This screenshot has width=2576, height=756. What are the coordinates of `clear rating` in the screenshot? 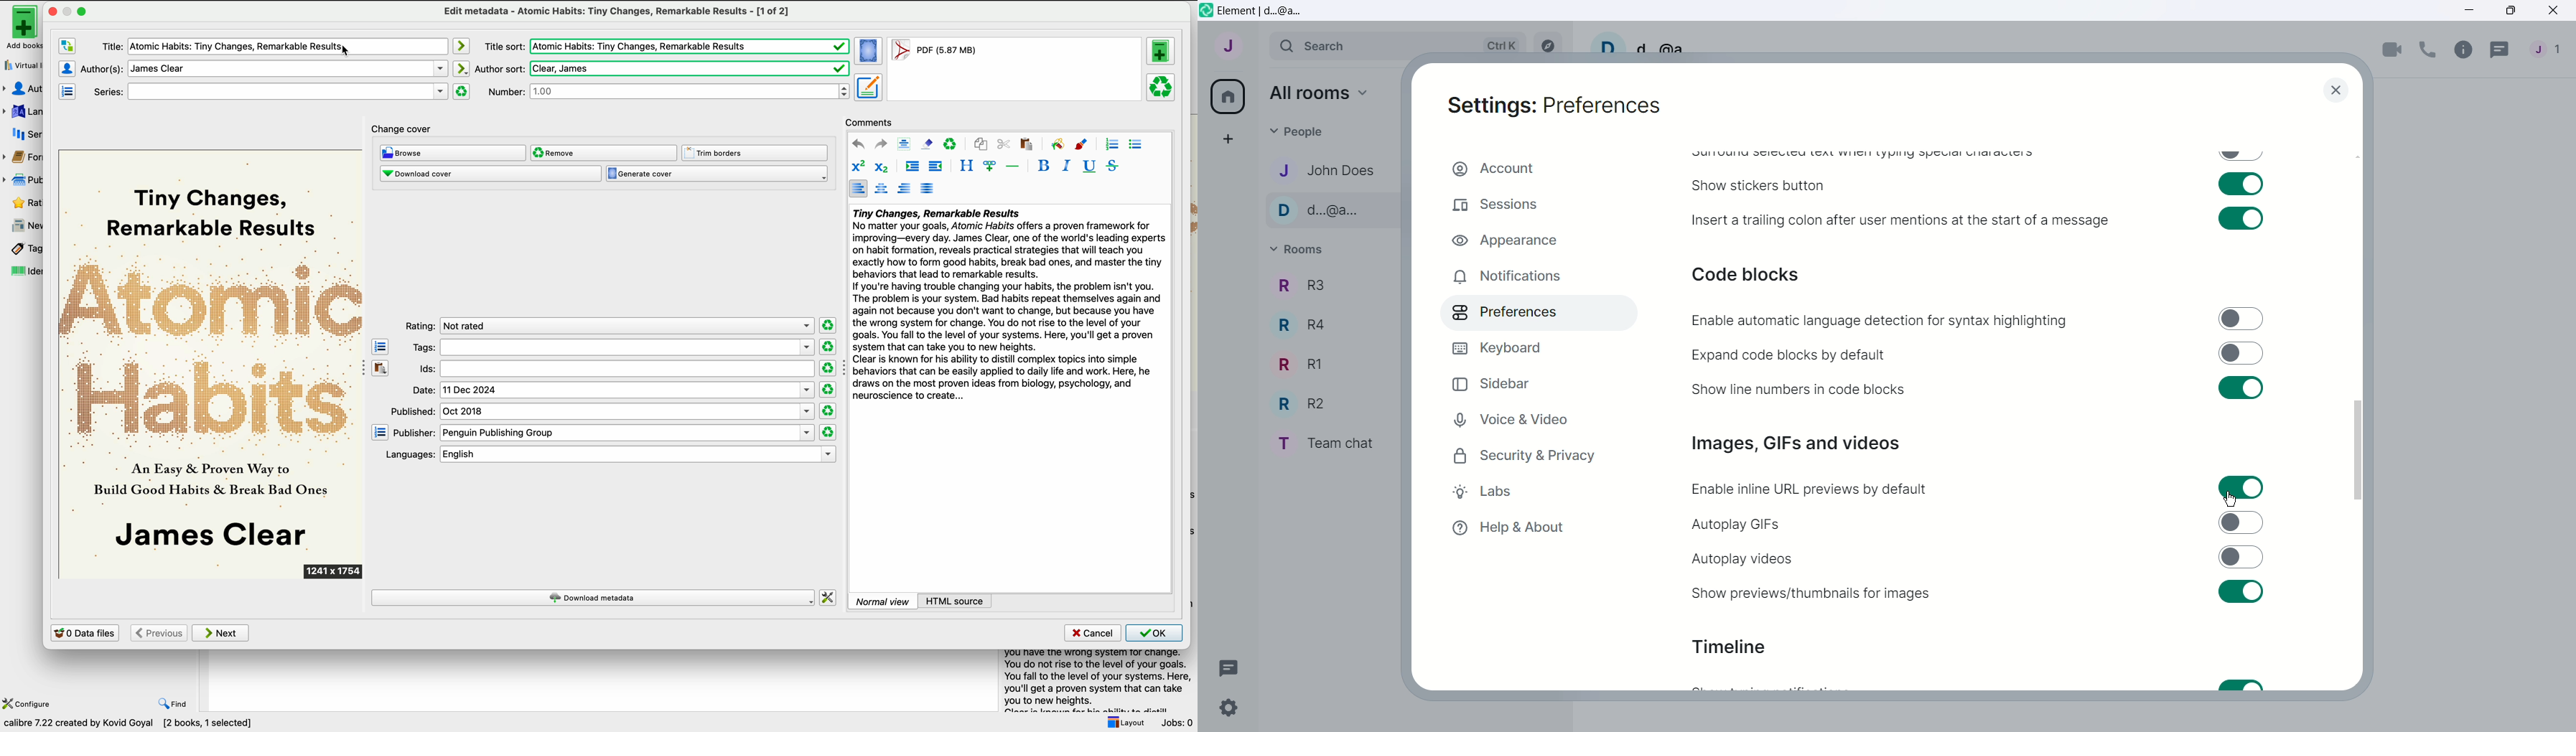 It's located at (827, 411).